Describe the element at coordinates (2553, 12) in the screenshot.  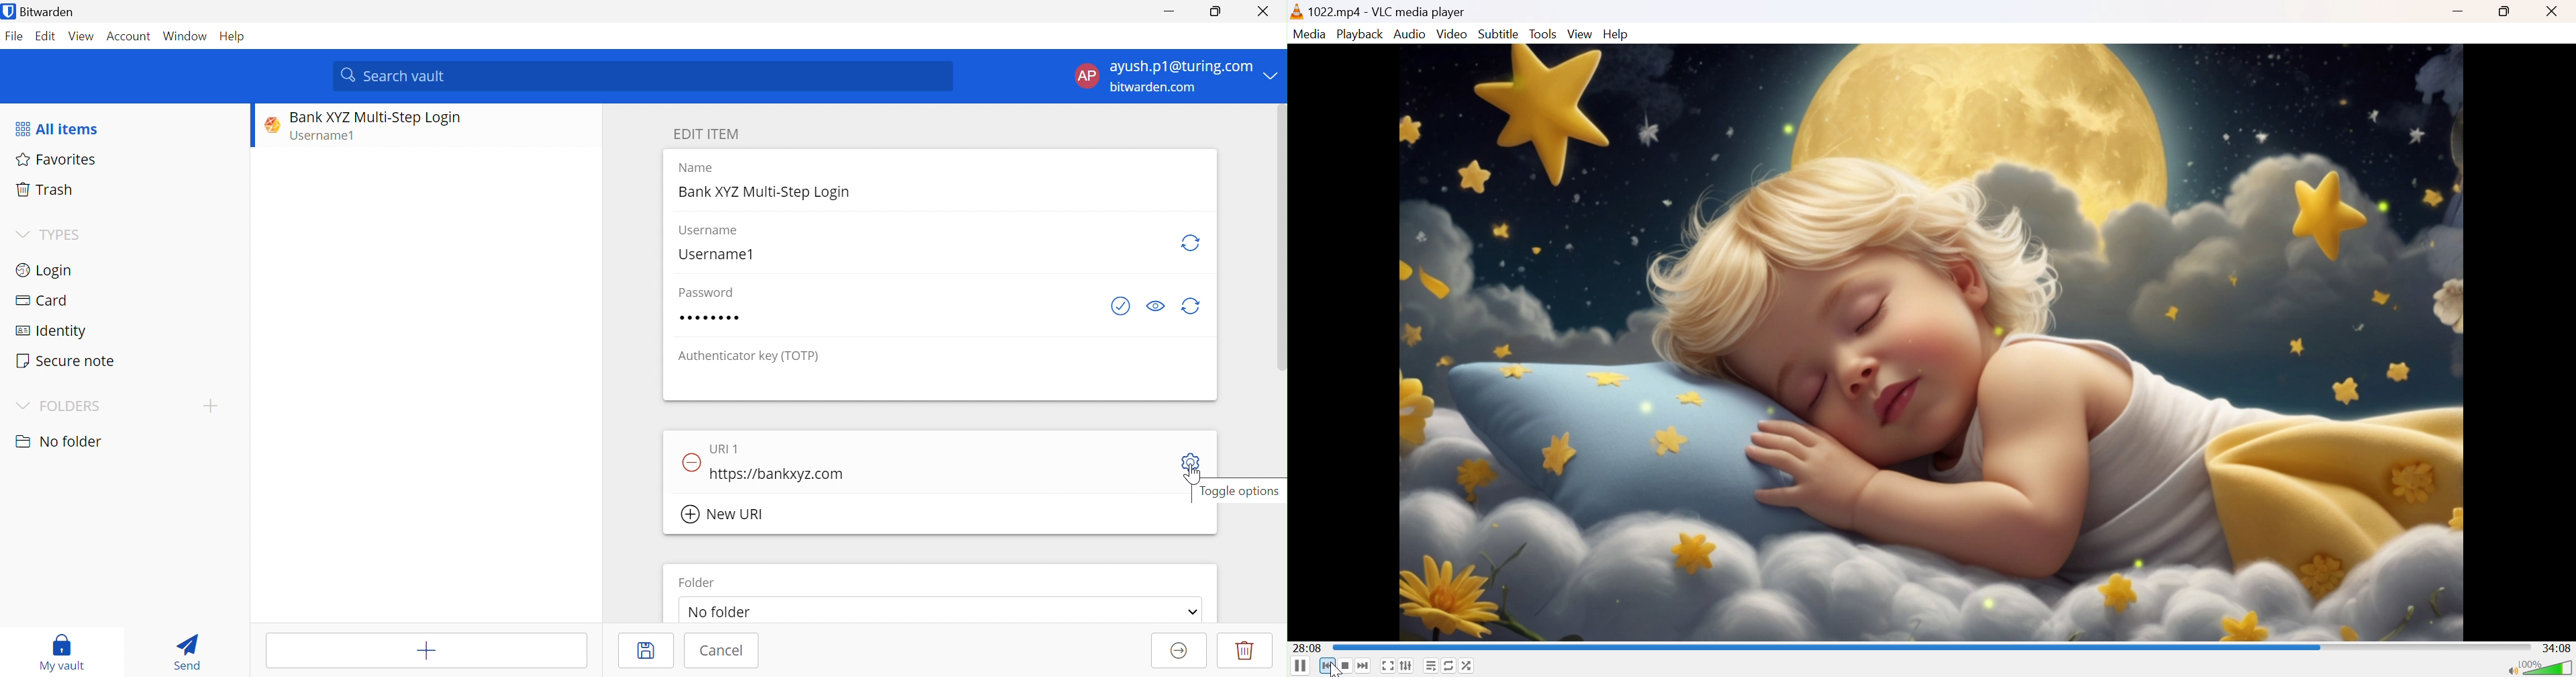
I see `Close` at that location.